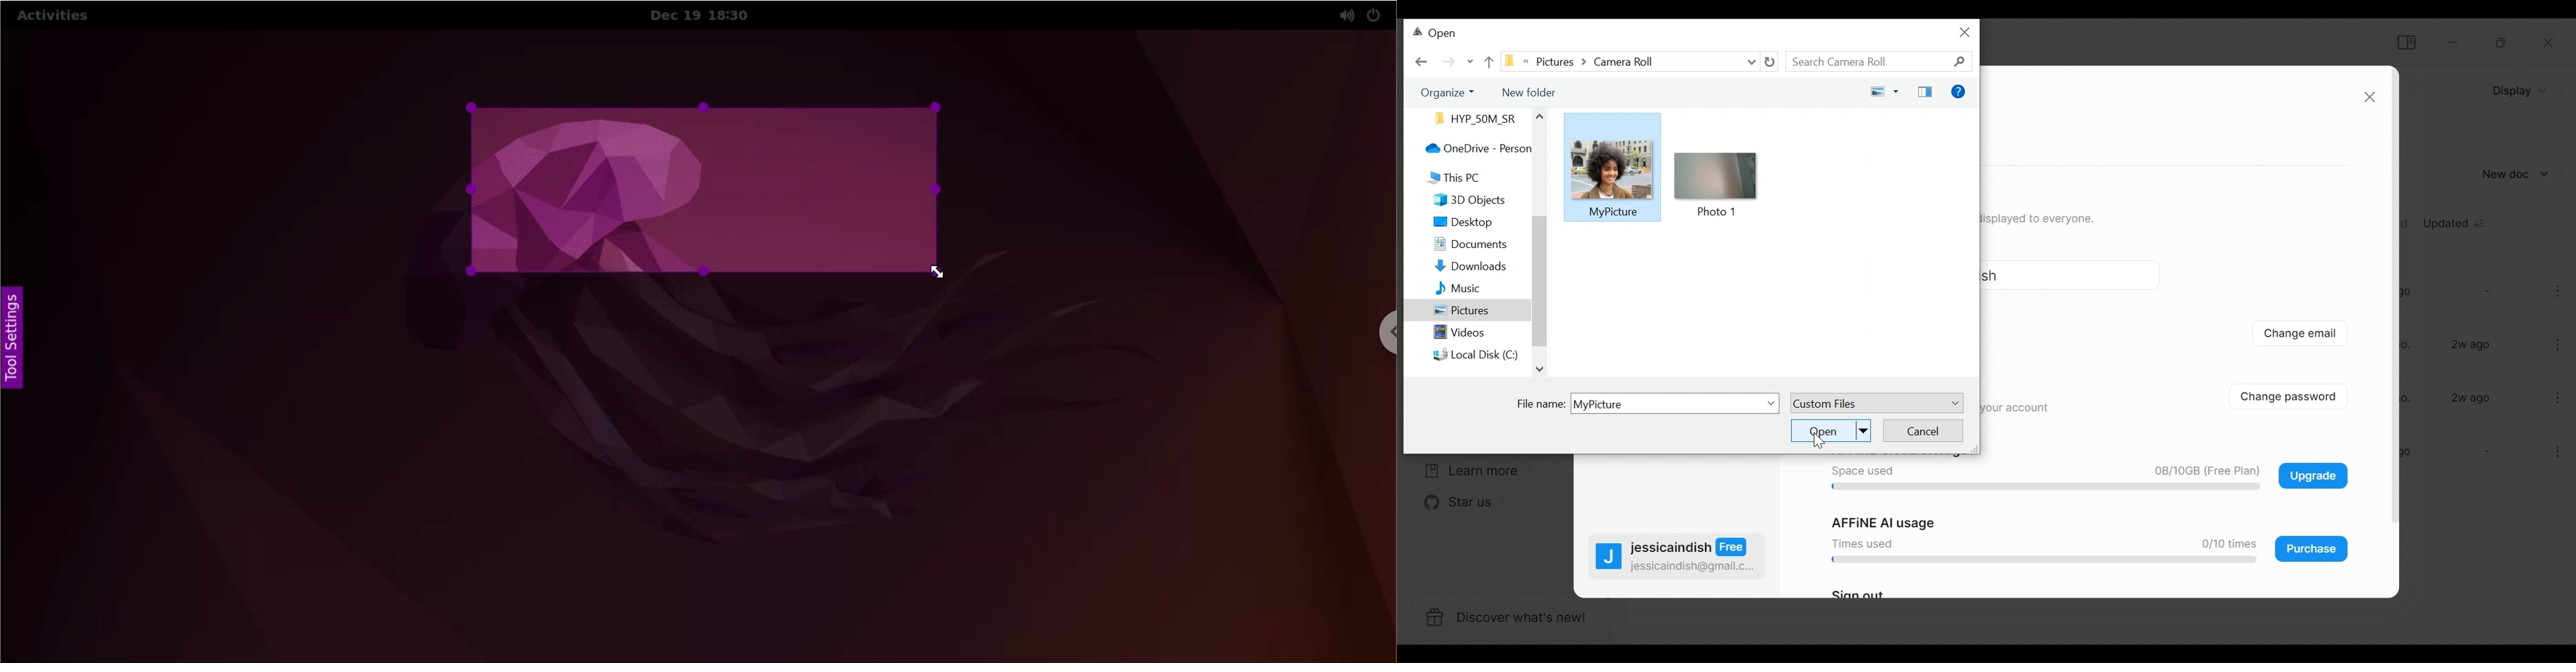 Image resolution: width=2576 pixels, height=672 pixels. I want to click on Files, so click(1472, 118).